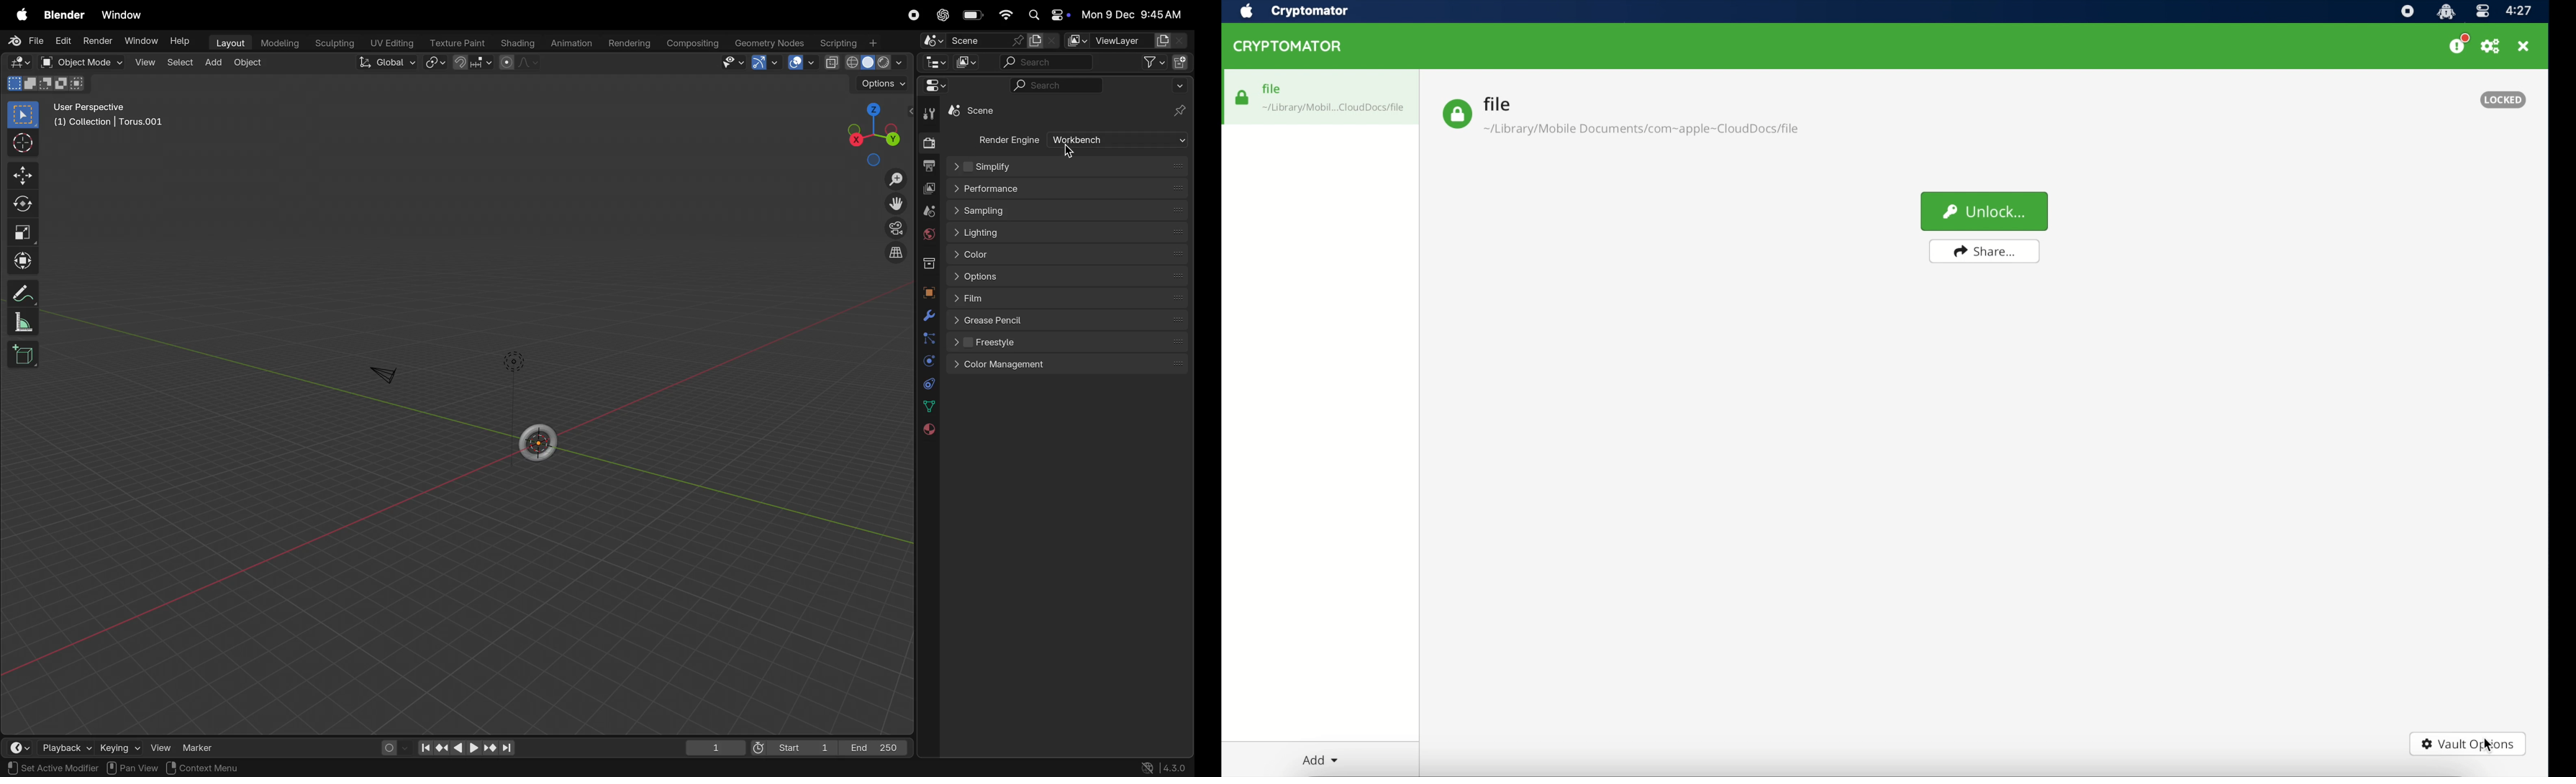 This screenshot has width=2576, height=784. What do you see at coordinates (1049, 13) in the screenshot?
I see `apple widgets` at bounding box center [1049, 13].